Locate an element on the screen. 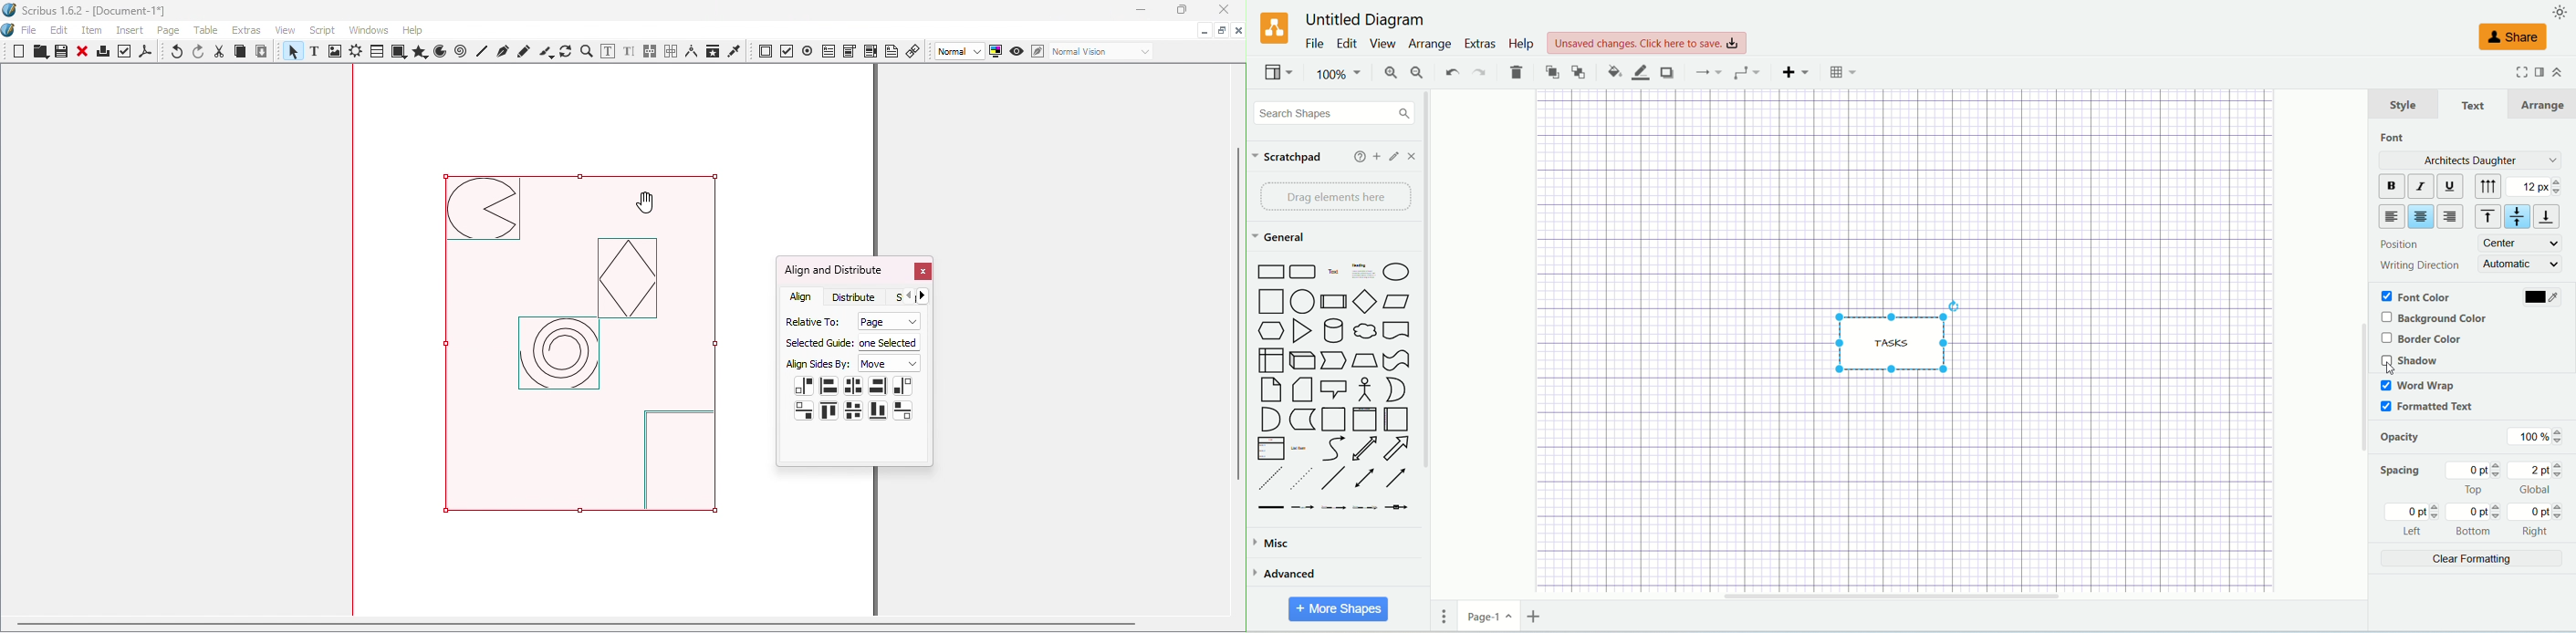 The width and height of the screenshot is (2576, 644). bottom is located at coordinates (2550, 217).